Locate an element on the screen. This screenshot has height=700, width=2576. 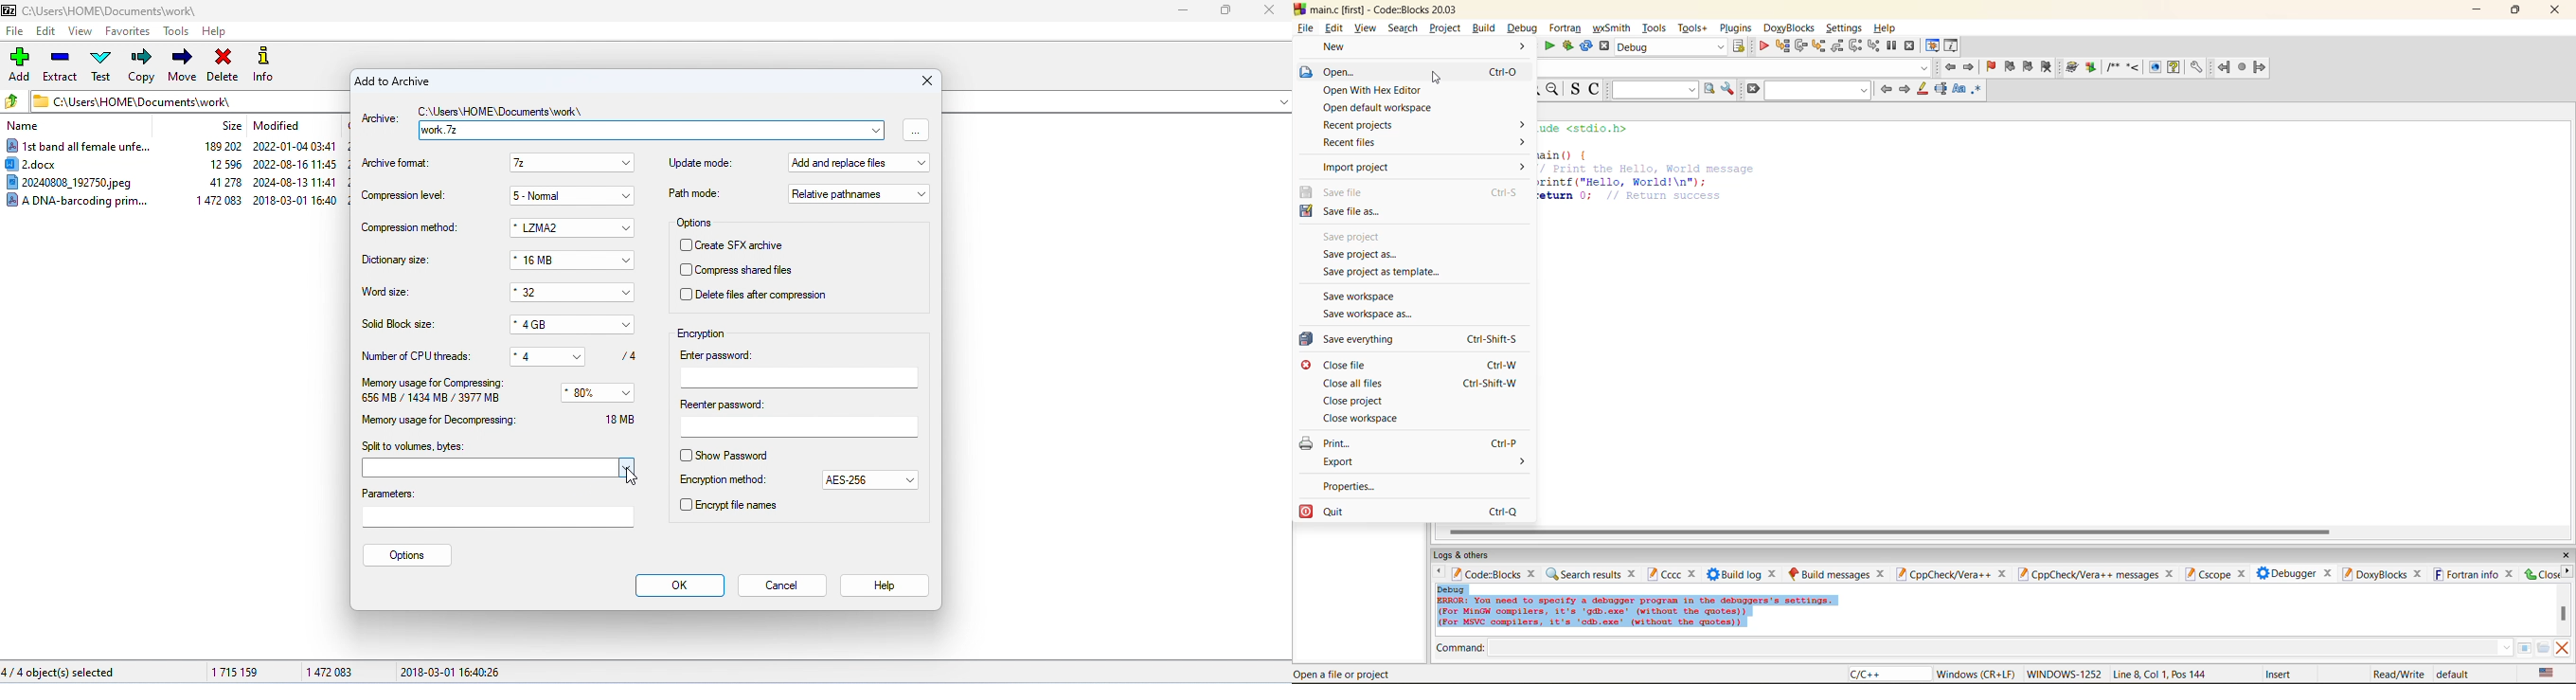
save icon is located at coordinates (1306, 191).